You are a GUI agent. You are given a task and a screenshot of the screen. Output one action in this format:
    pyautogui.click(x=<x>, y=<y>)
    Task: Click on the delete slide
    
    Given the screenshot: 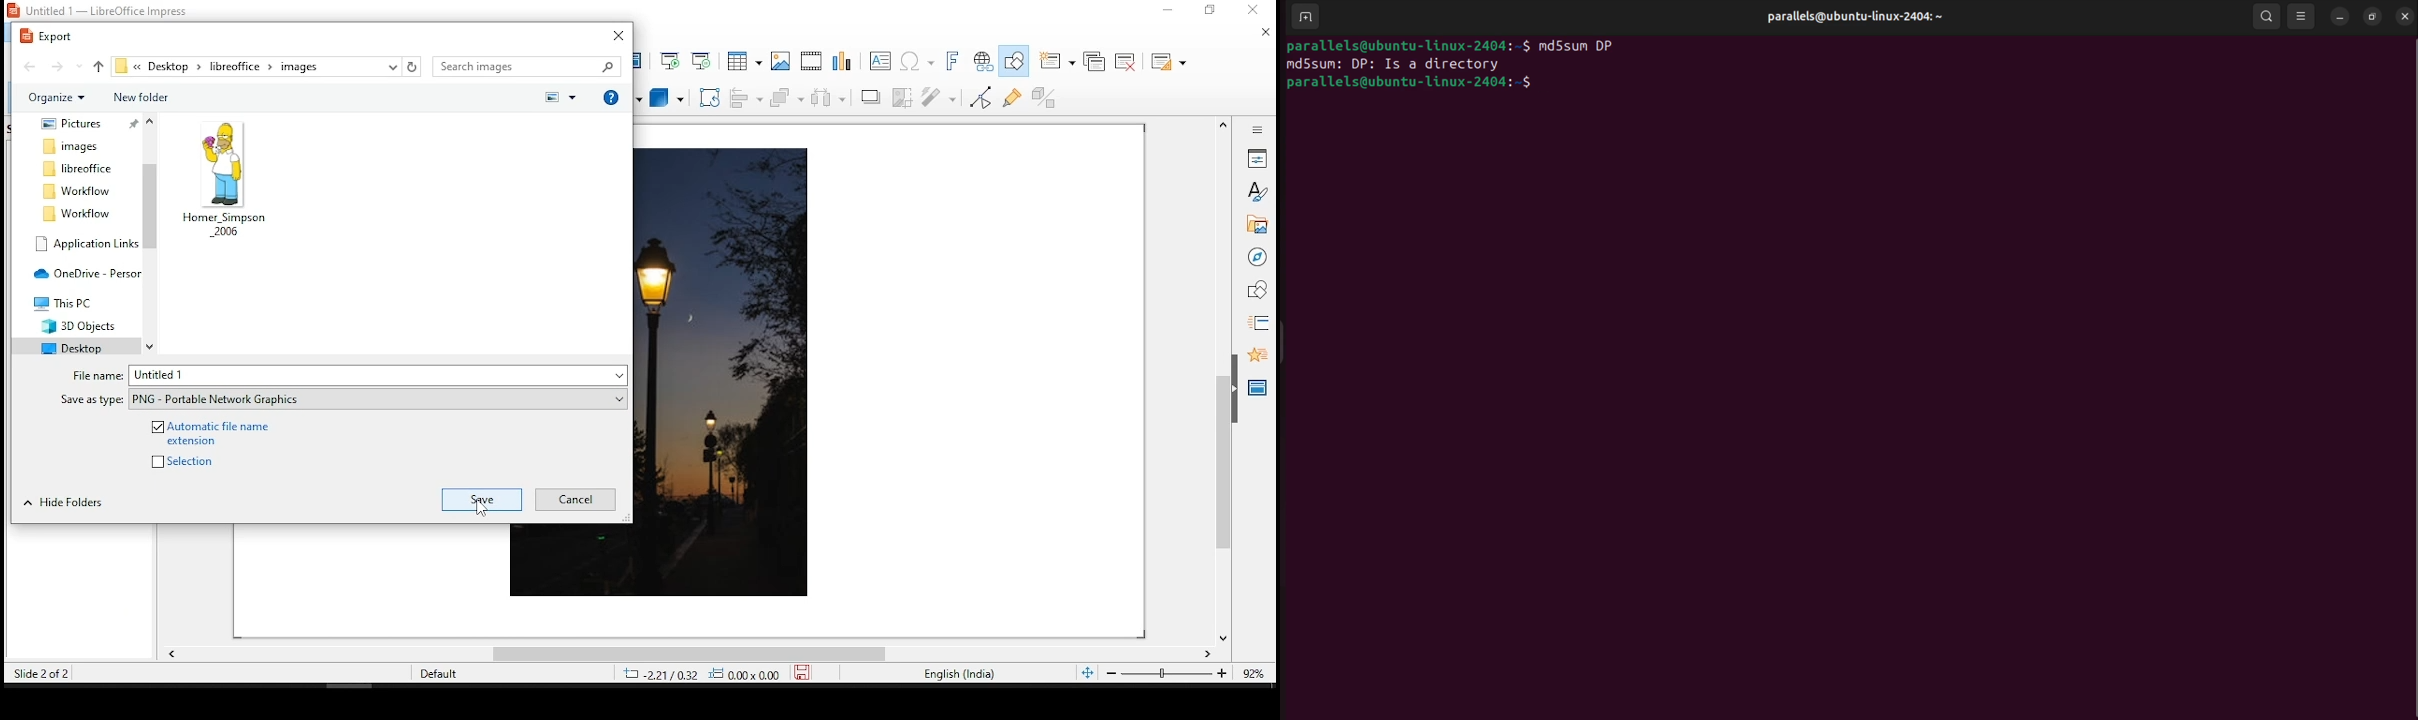 What is the action you would take?
    pyautogui.click(x=1126, y=59)
    